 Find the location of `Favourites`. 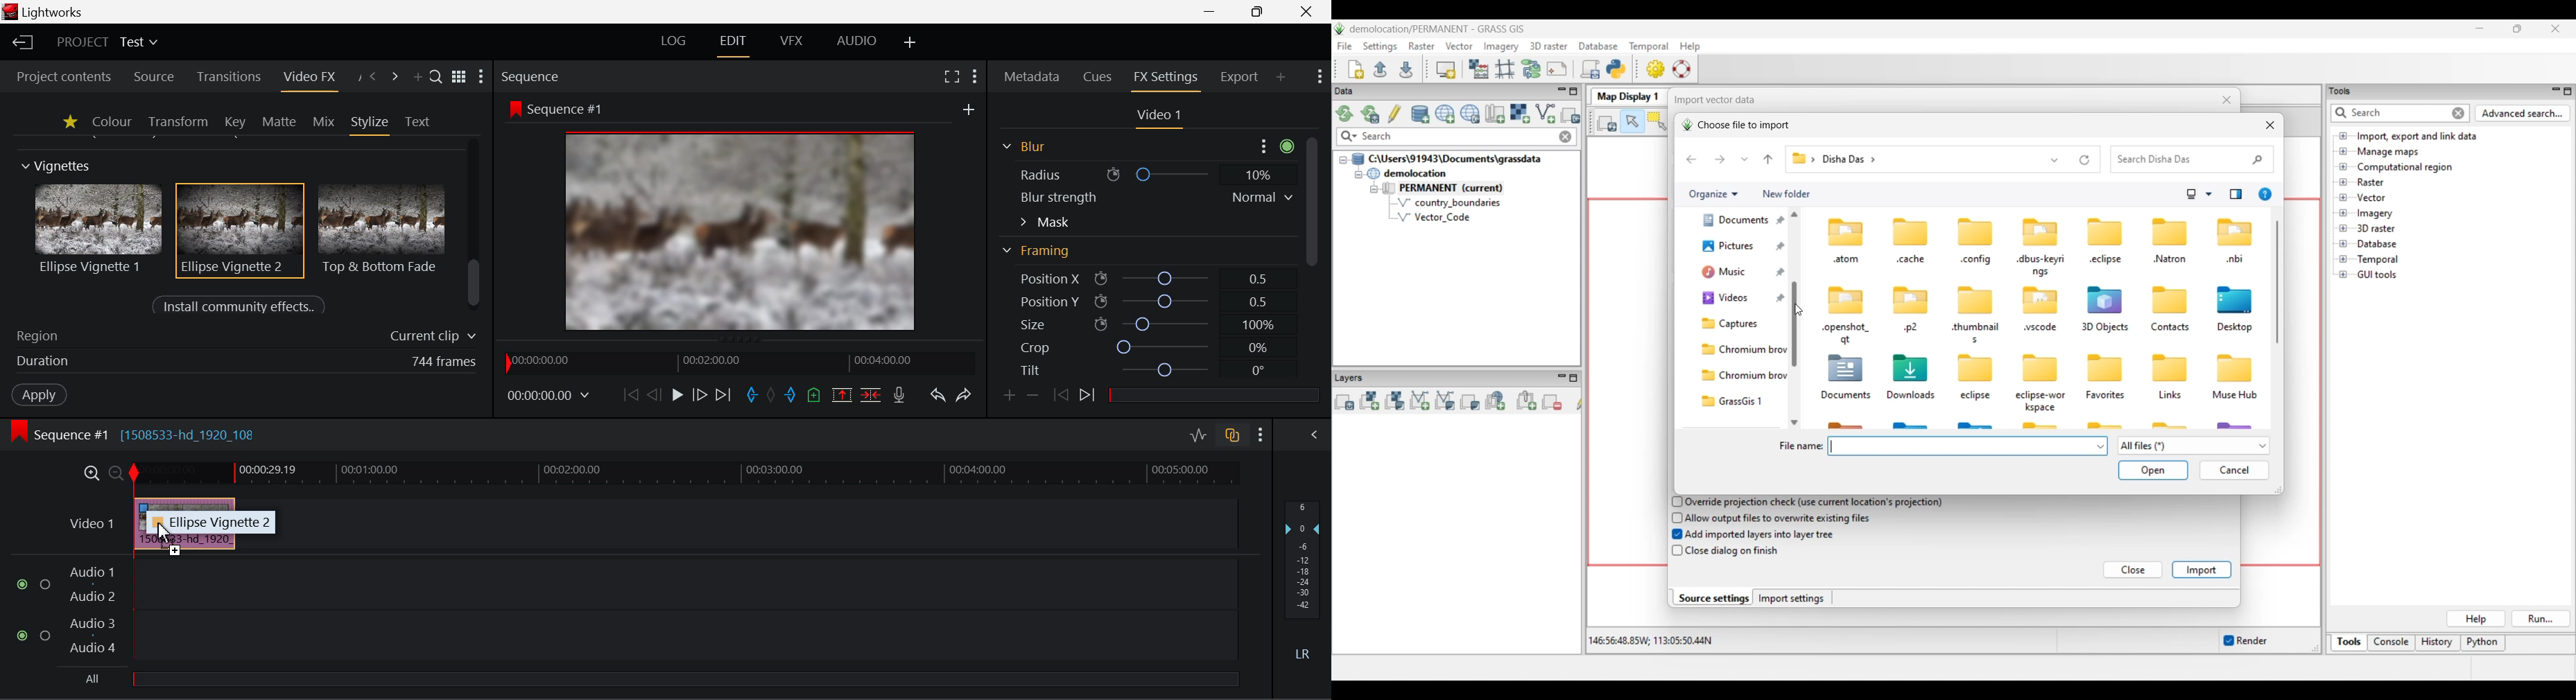

Favourites is located at coordinates (68, 121).